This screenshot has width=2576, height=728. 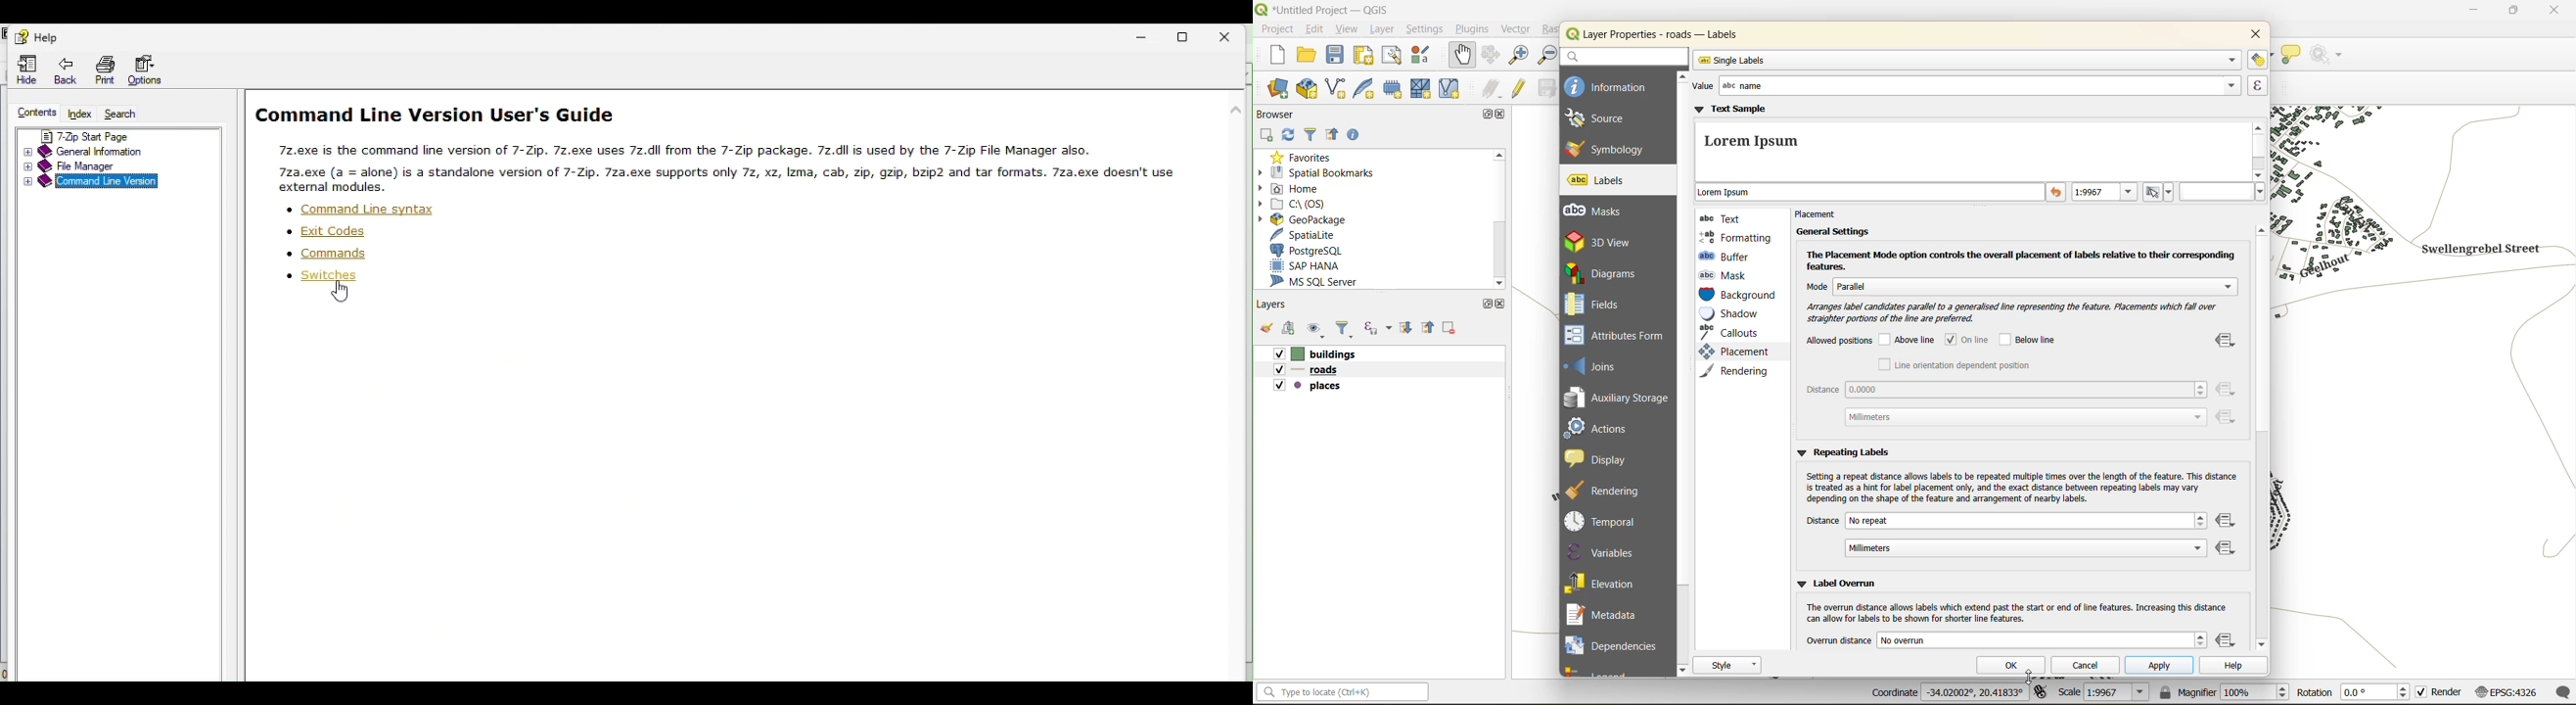 What do you see at coordinates (2015, 488) in the screenshot?
I see `‘Setting a repeat distance allows labels to be repeated multiple times over the length of the feature. This distance
is treated as a hint for label placement only, and the exact distance between repeating labels may vary
depending on the shape of the feature and arrangement of nearby labels.` at bounding box center [2015, 488].